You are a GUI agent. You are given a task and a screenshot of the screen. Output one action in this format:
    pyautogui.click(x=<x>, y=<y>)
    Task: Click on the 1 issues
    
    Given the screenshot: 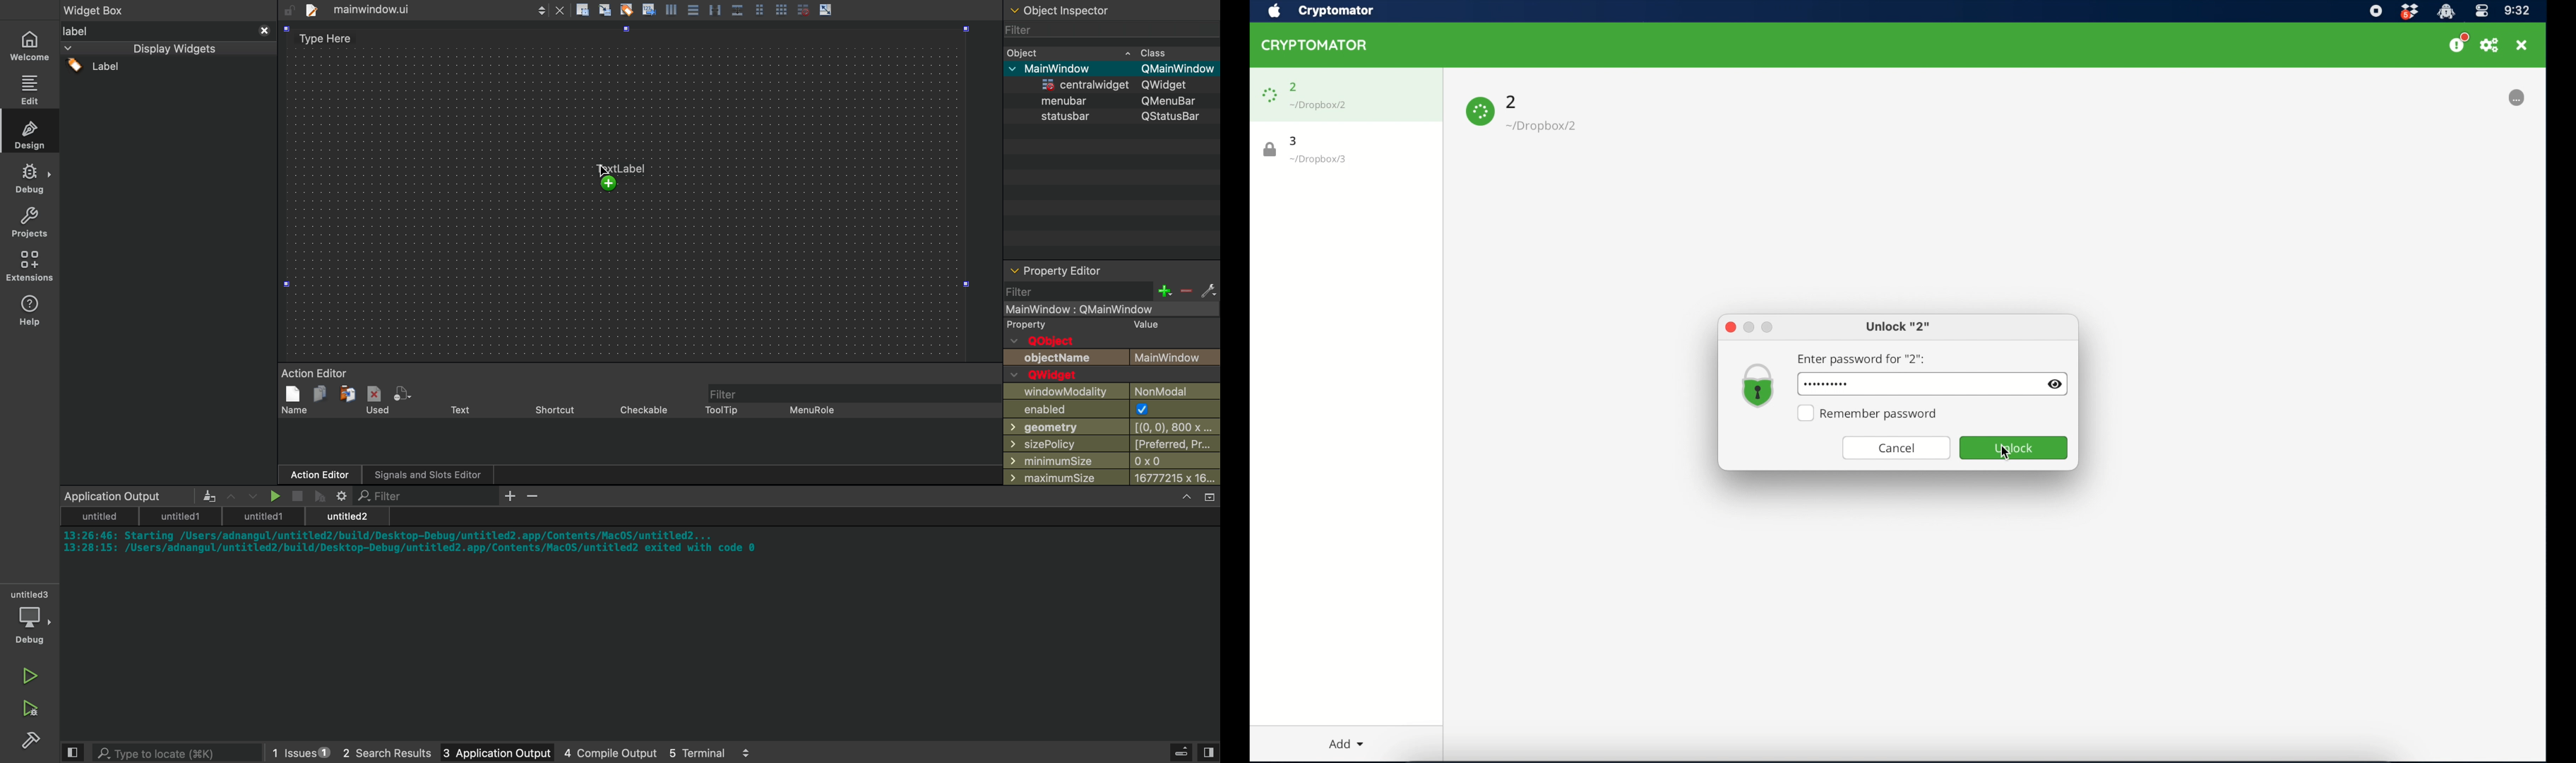 What is the action you would take?
    pyautogui.click(x=294, y=750)
    